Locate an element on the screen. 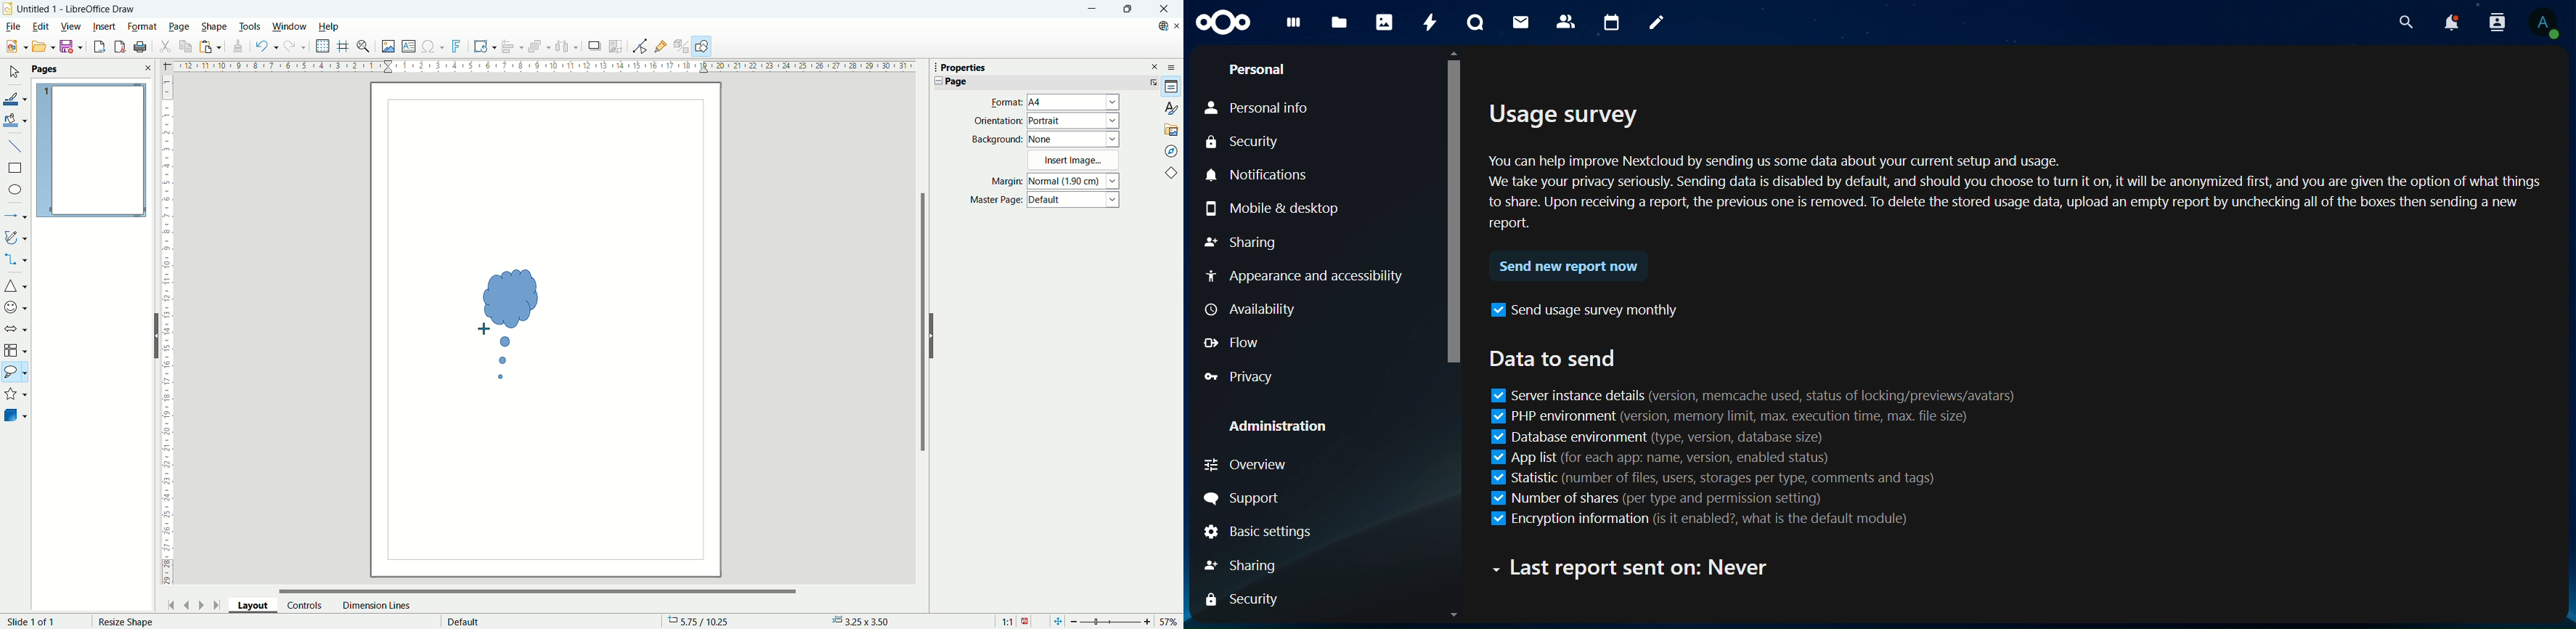  Administration is located at coordinates (1281, 427).